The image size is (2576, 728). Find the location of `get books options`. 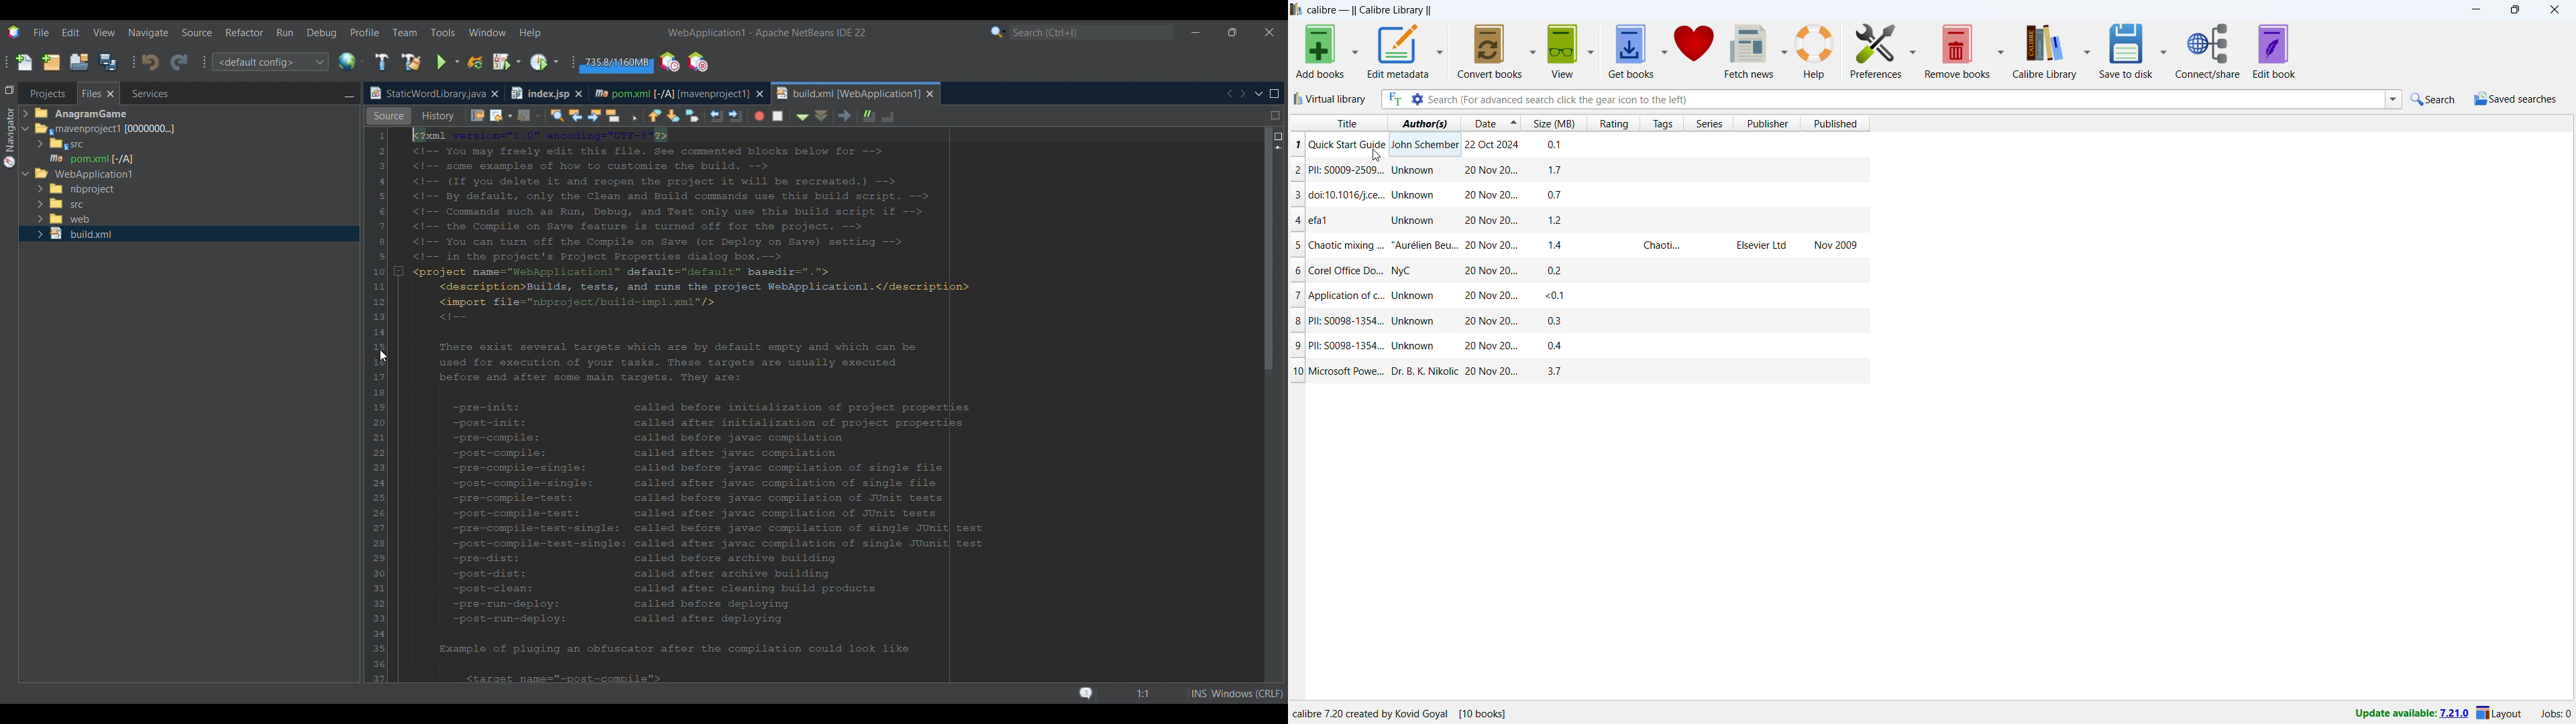

get books options is located at coordinates (1664, 50).